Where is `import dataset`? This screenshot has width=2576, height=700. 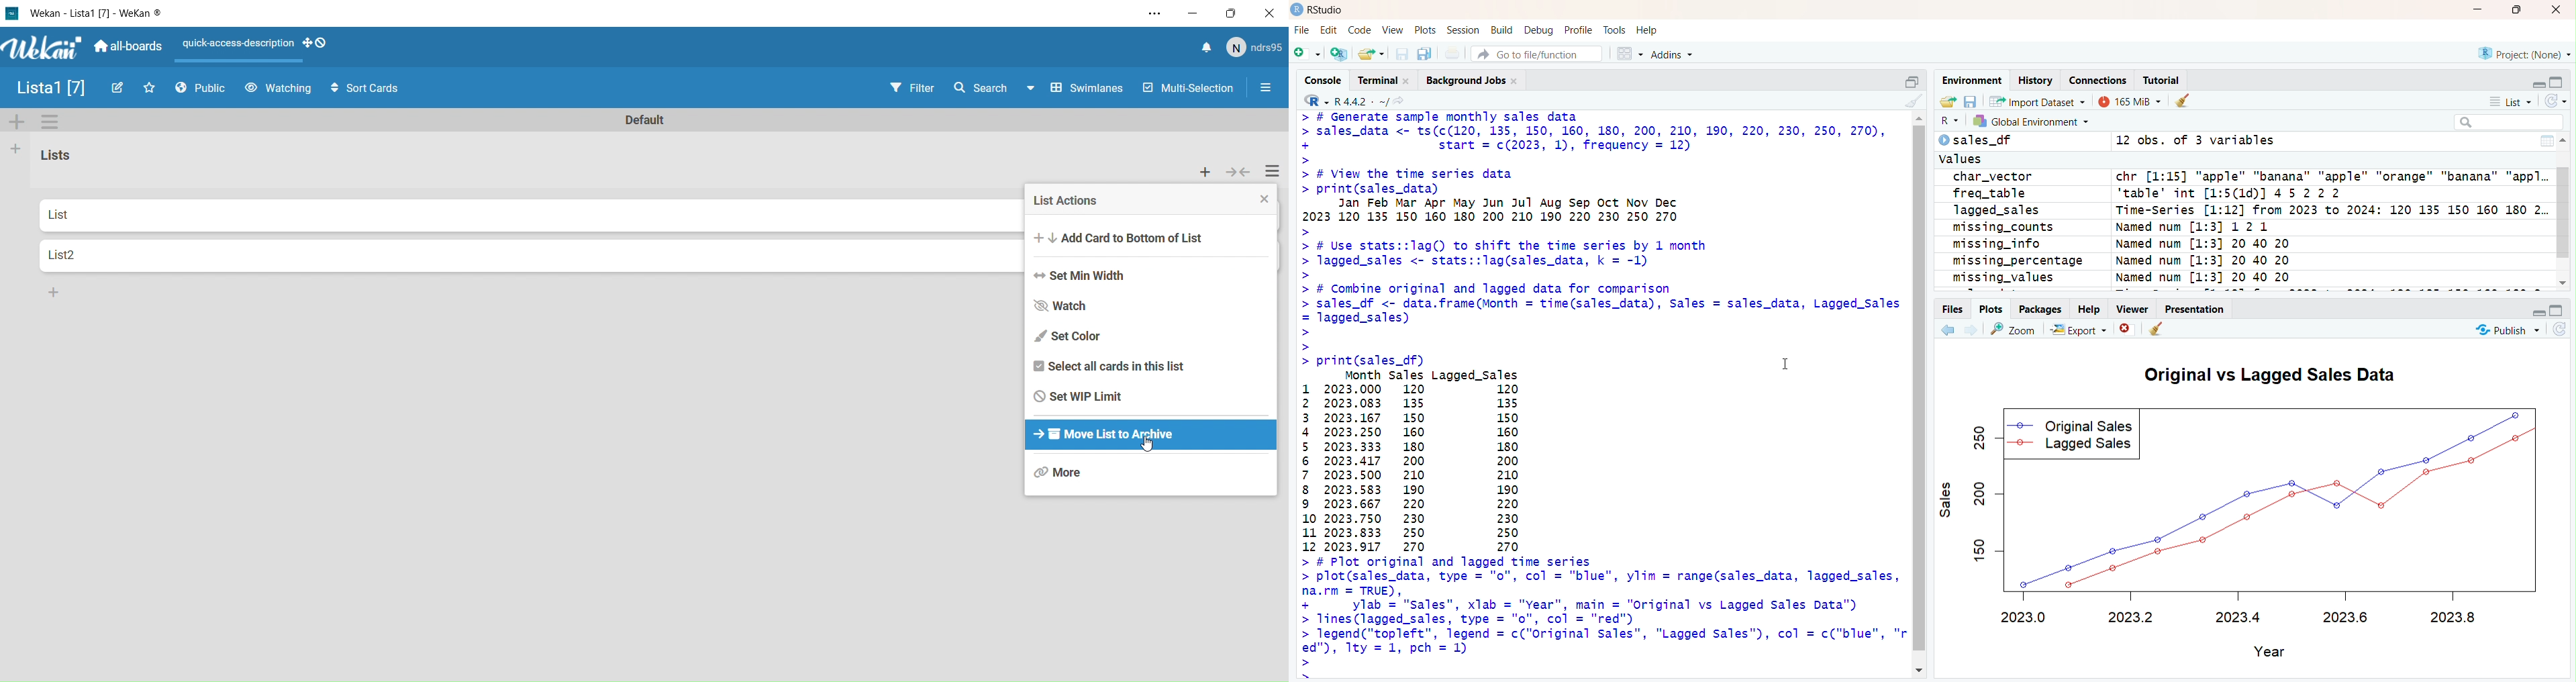
import dataset is located at coordinates (2038, 101).